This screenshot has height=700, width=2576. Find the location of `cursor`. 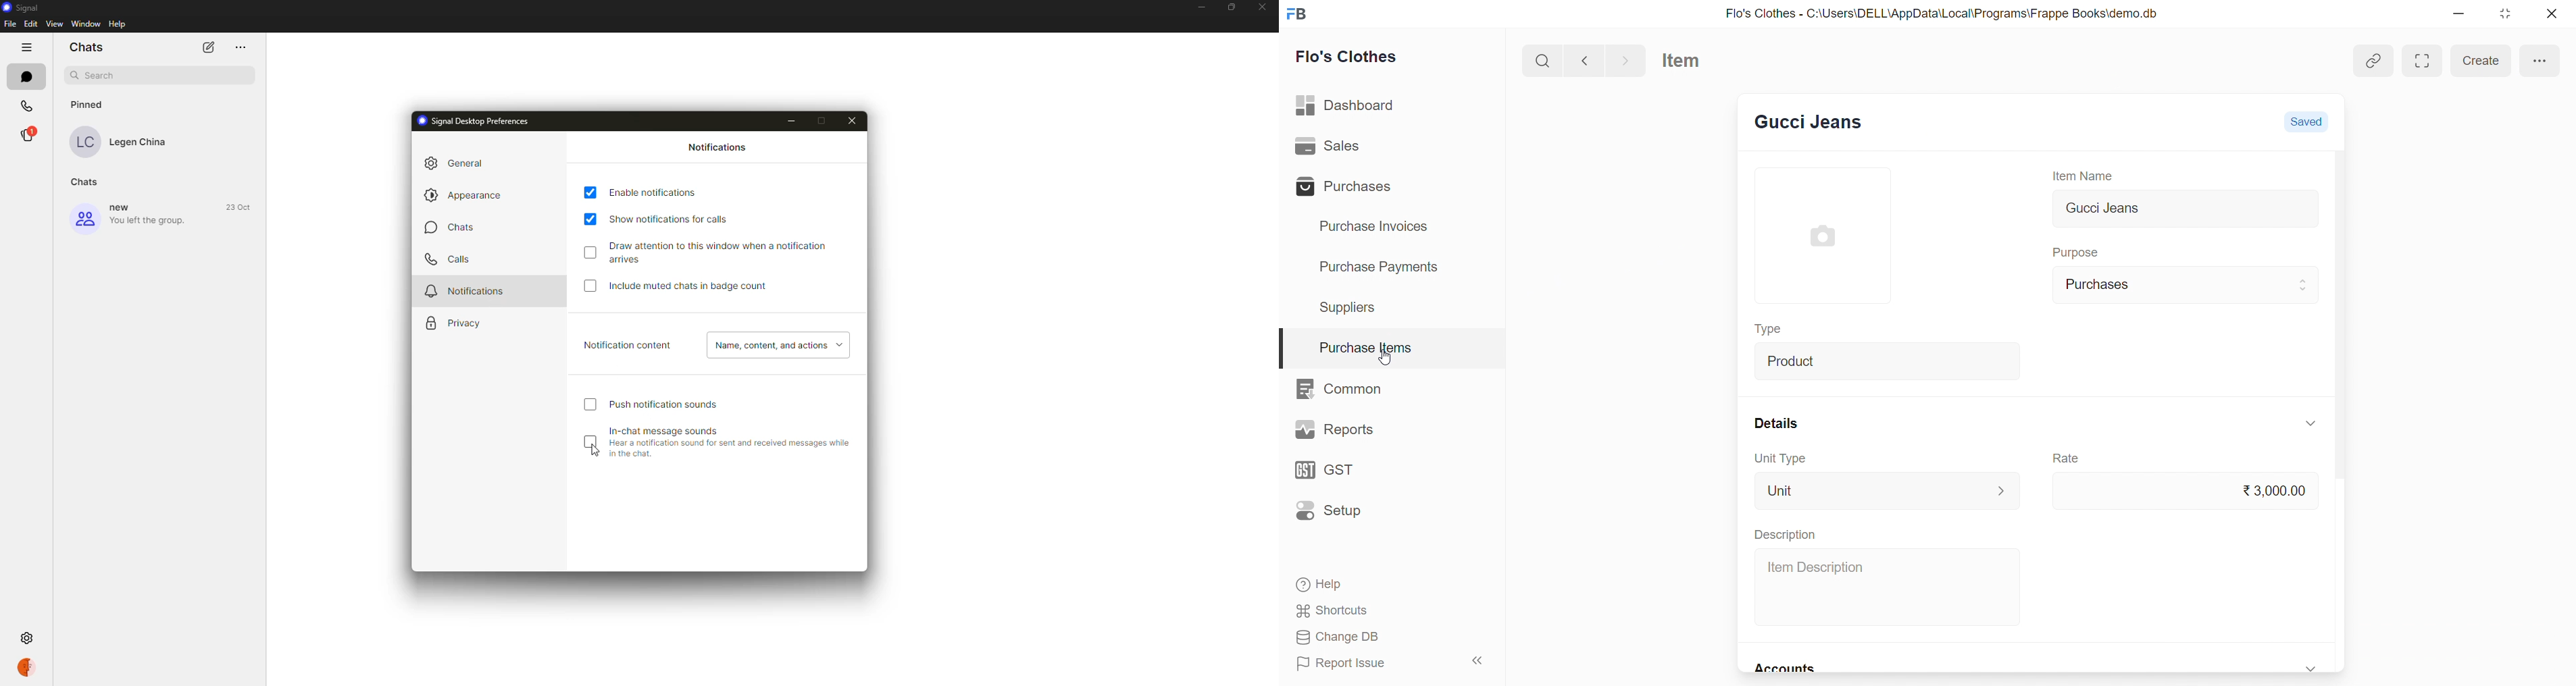

cursor is located at coordinates (1390, 356).